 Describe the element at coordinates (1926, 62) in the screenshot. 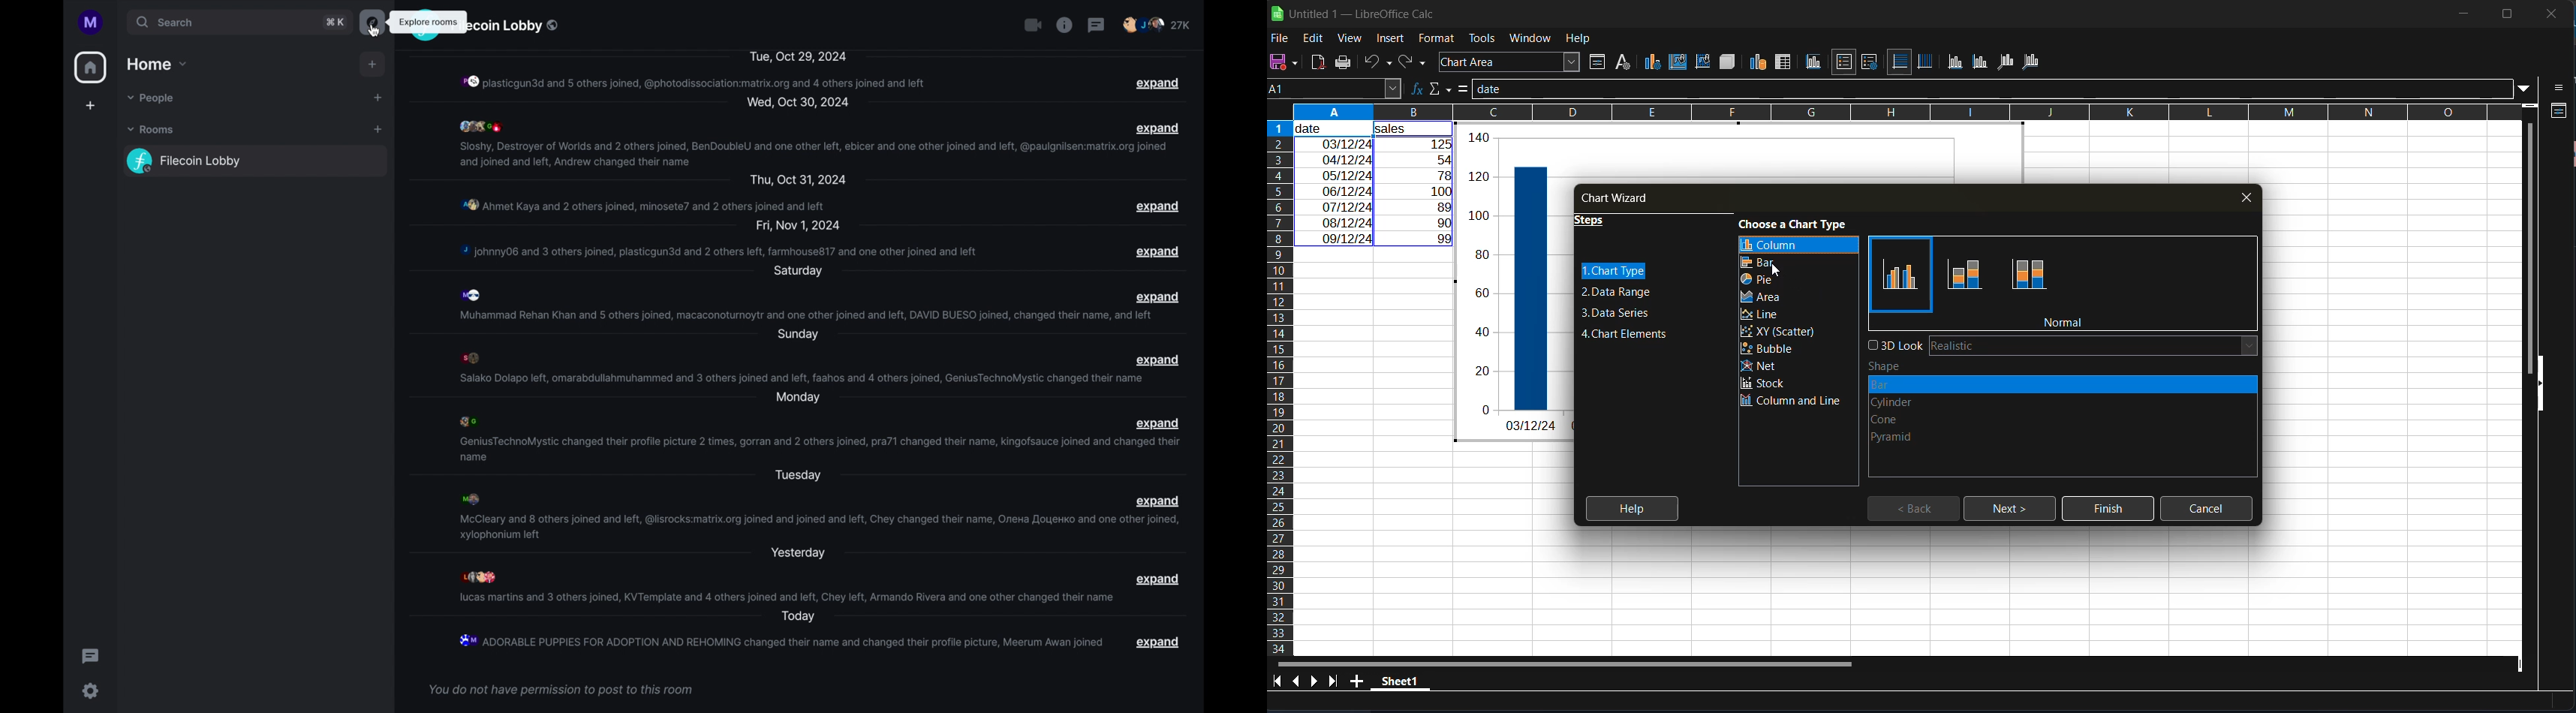

I see `vertical grids` at that location.